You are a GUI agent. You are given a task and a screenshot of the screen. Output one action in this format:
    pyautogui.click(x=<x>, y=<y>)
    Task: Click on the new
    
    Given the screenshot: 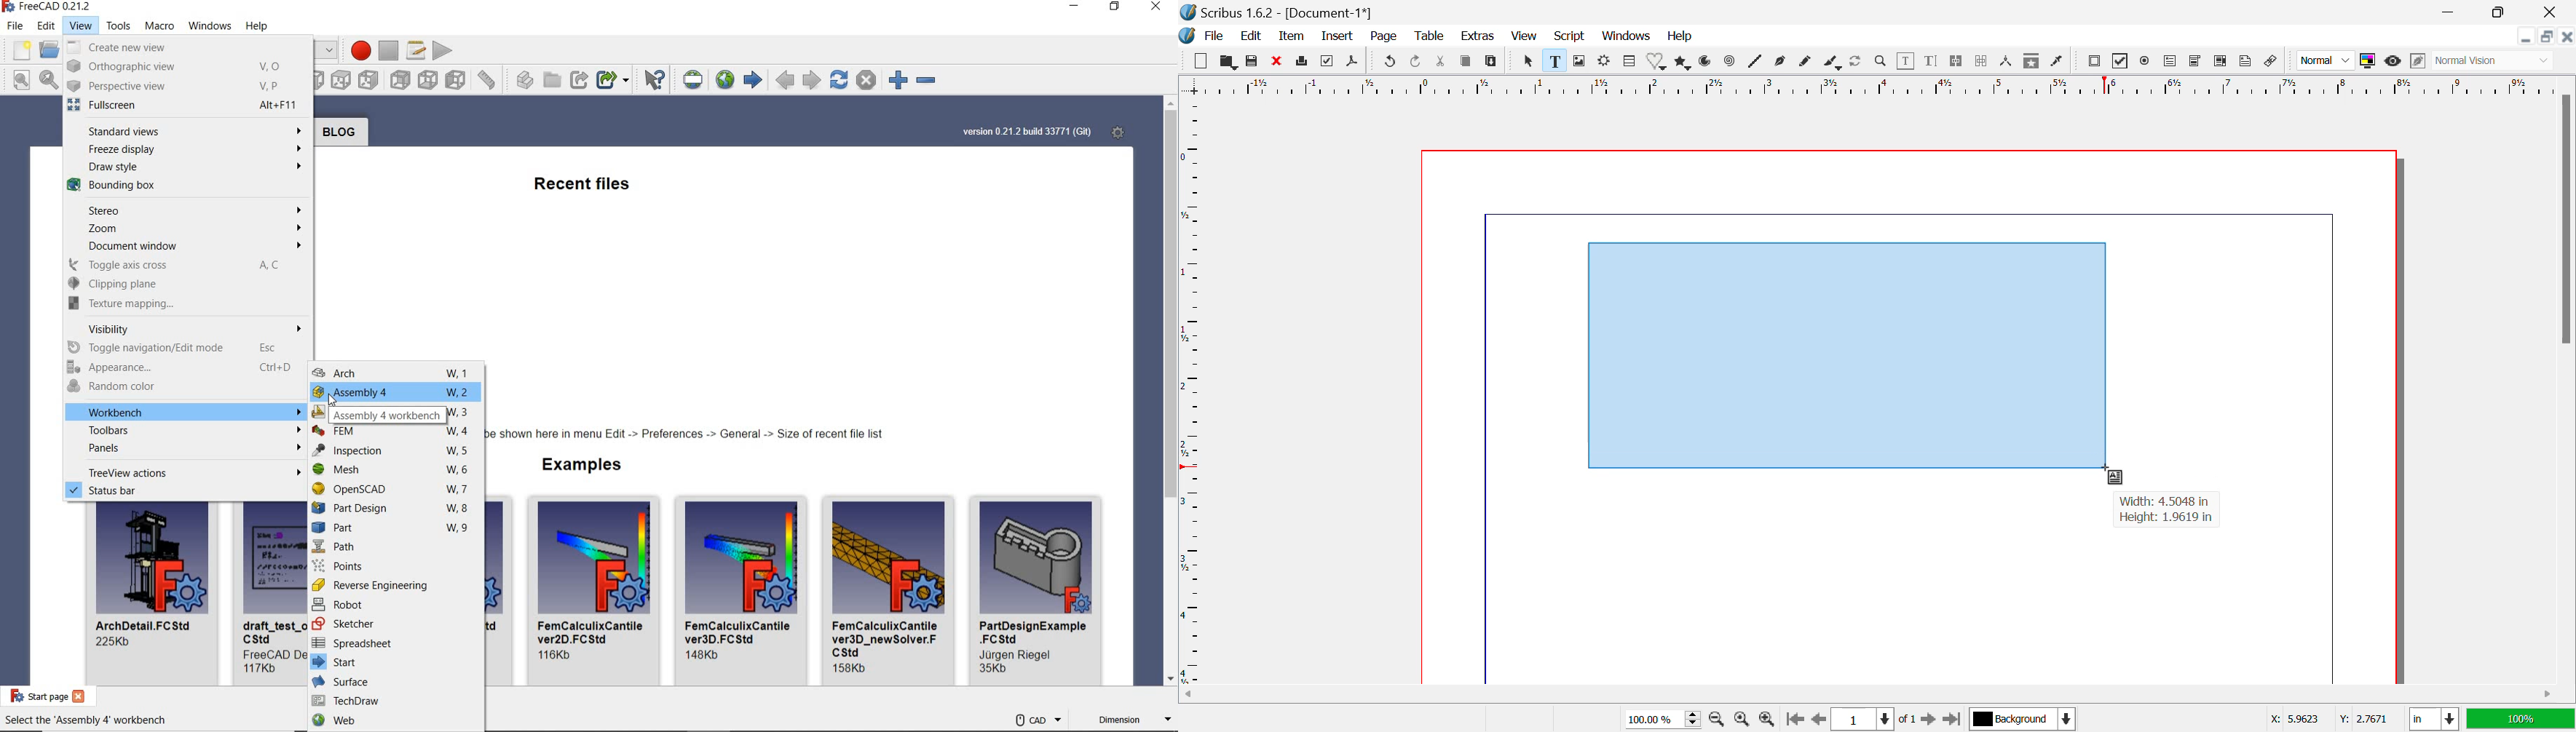 What is the action you would take?
    pyautogui.click(x=20, y=51)
    